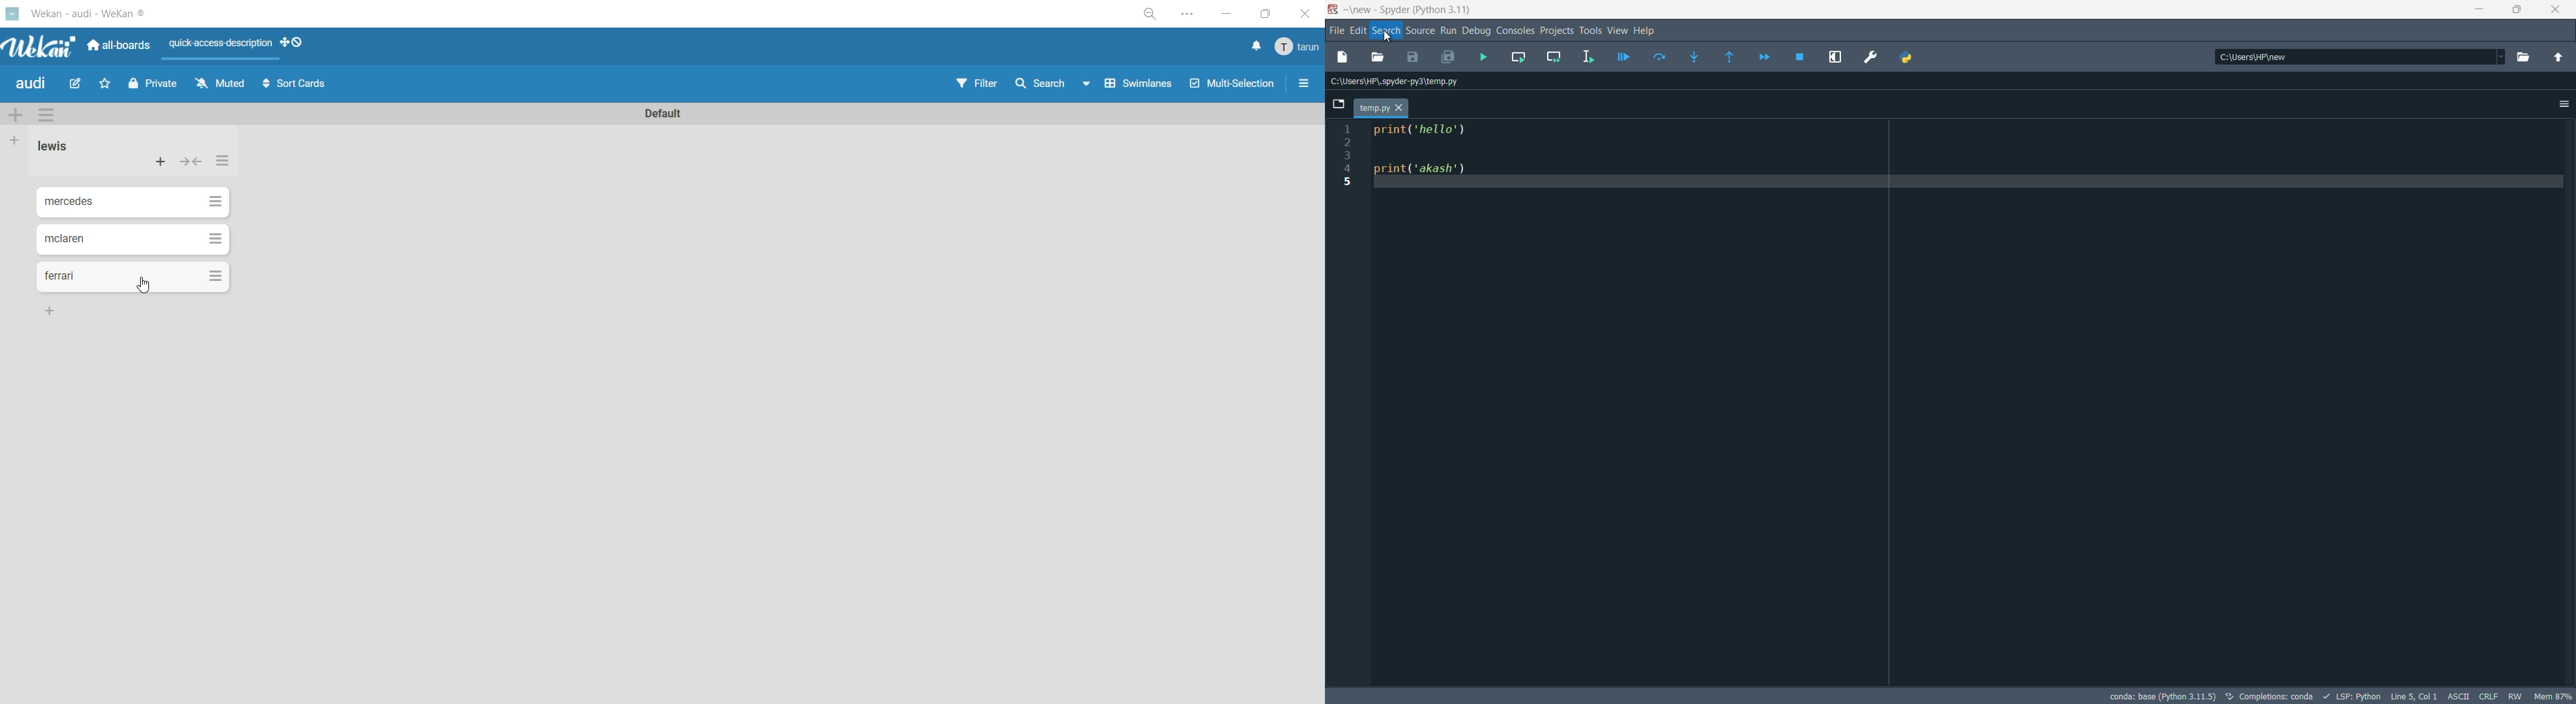 The width and height of the screenshot is (2576, 728). I want to click on file encoding, so click(2461, 696).